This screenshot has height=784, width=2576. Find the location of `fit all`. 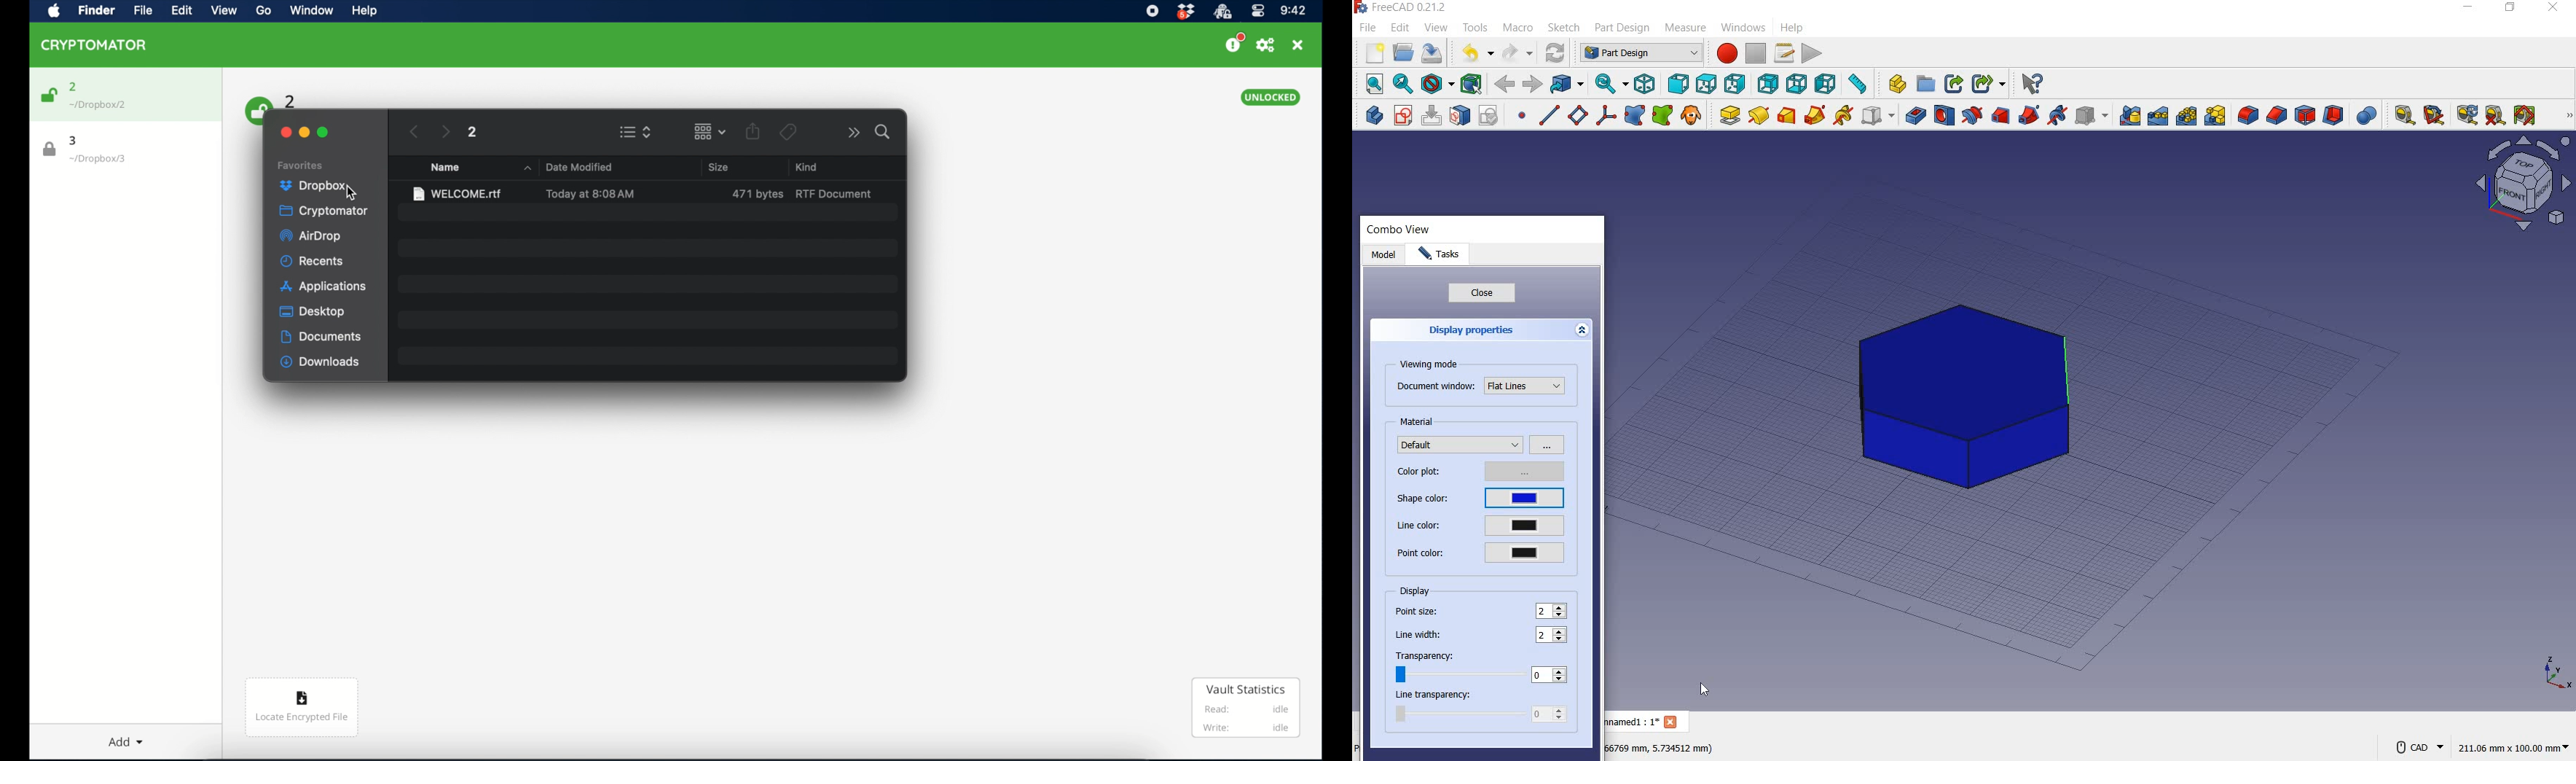

fit all is located at coordinates (1371, 83).